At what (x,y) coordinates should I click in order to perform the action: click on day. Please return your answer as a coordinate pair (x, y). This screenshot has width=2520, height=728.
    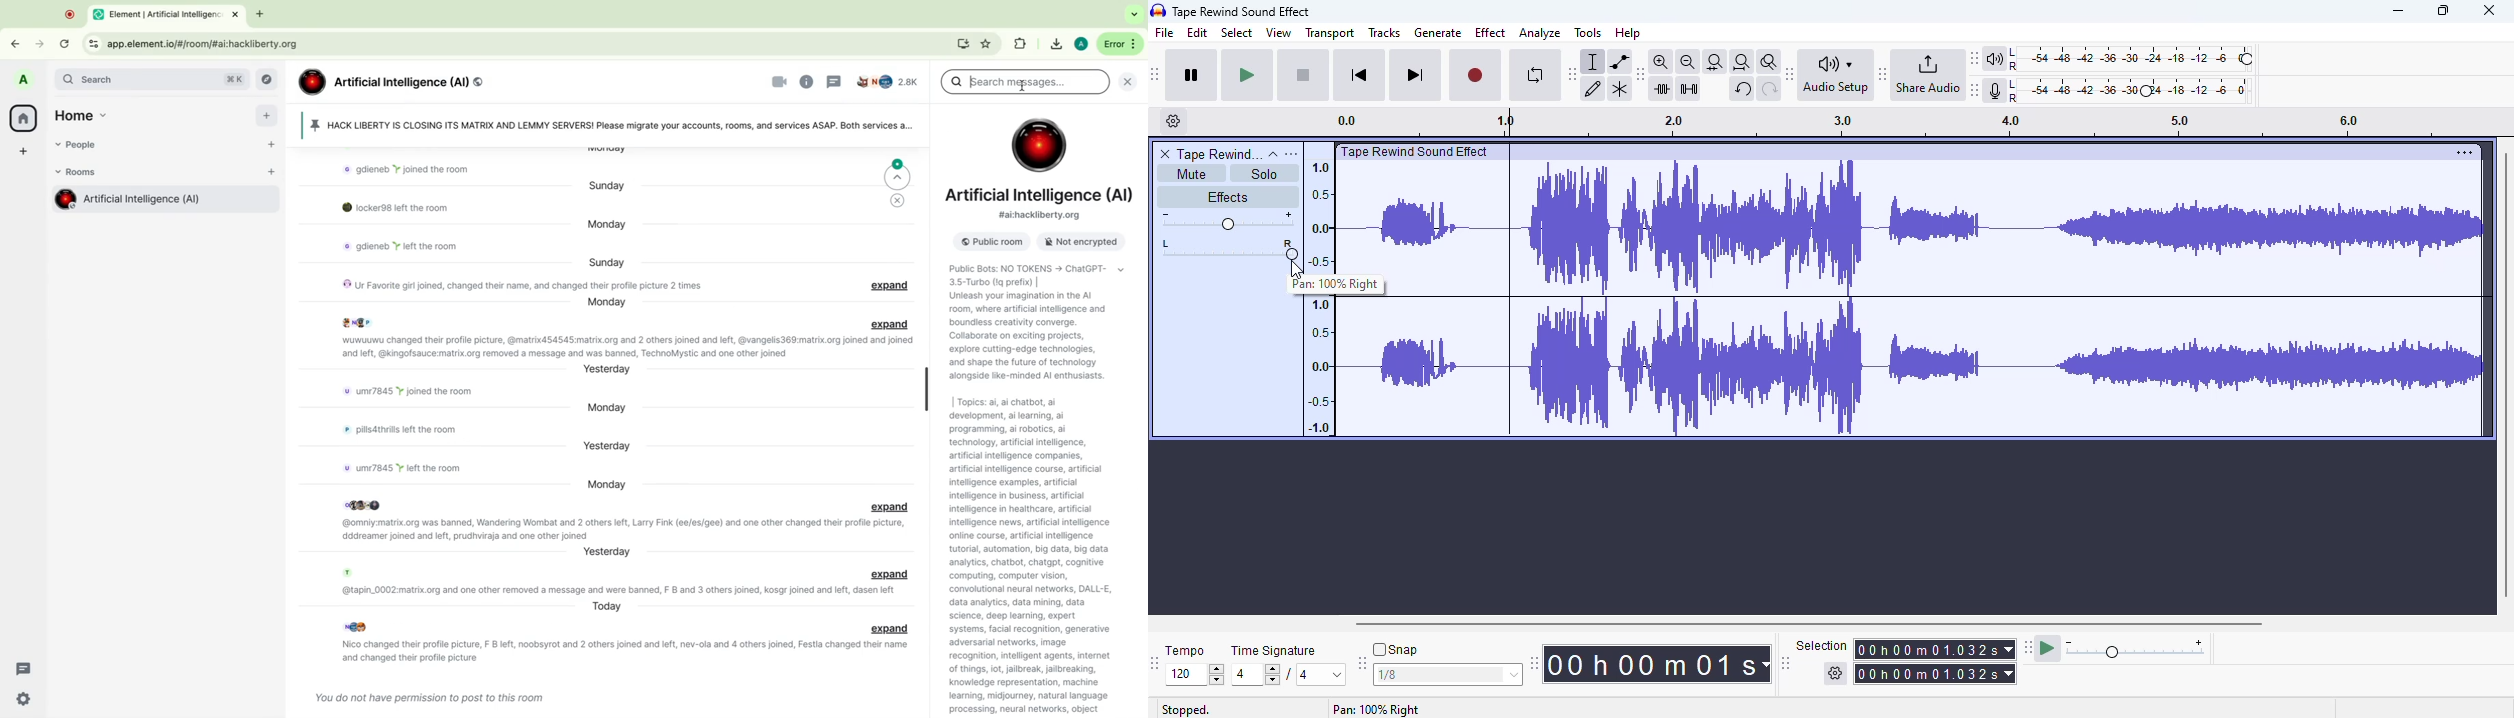
    Looking at the image, I should click on (606, 371).